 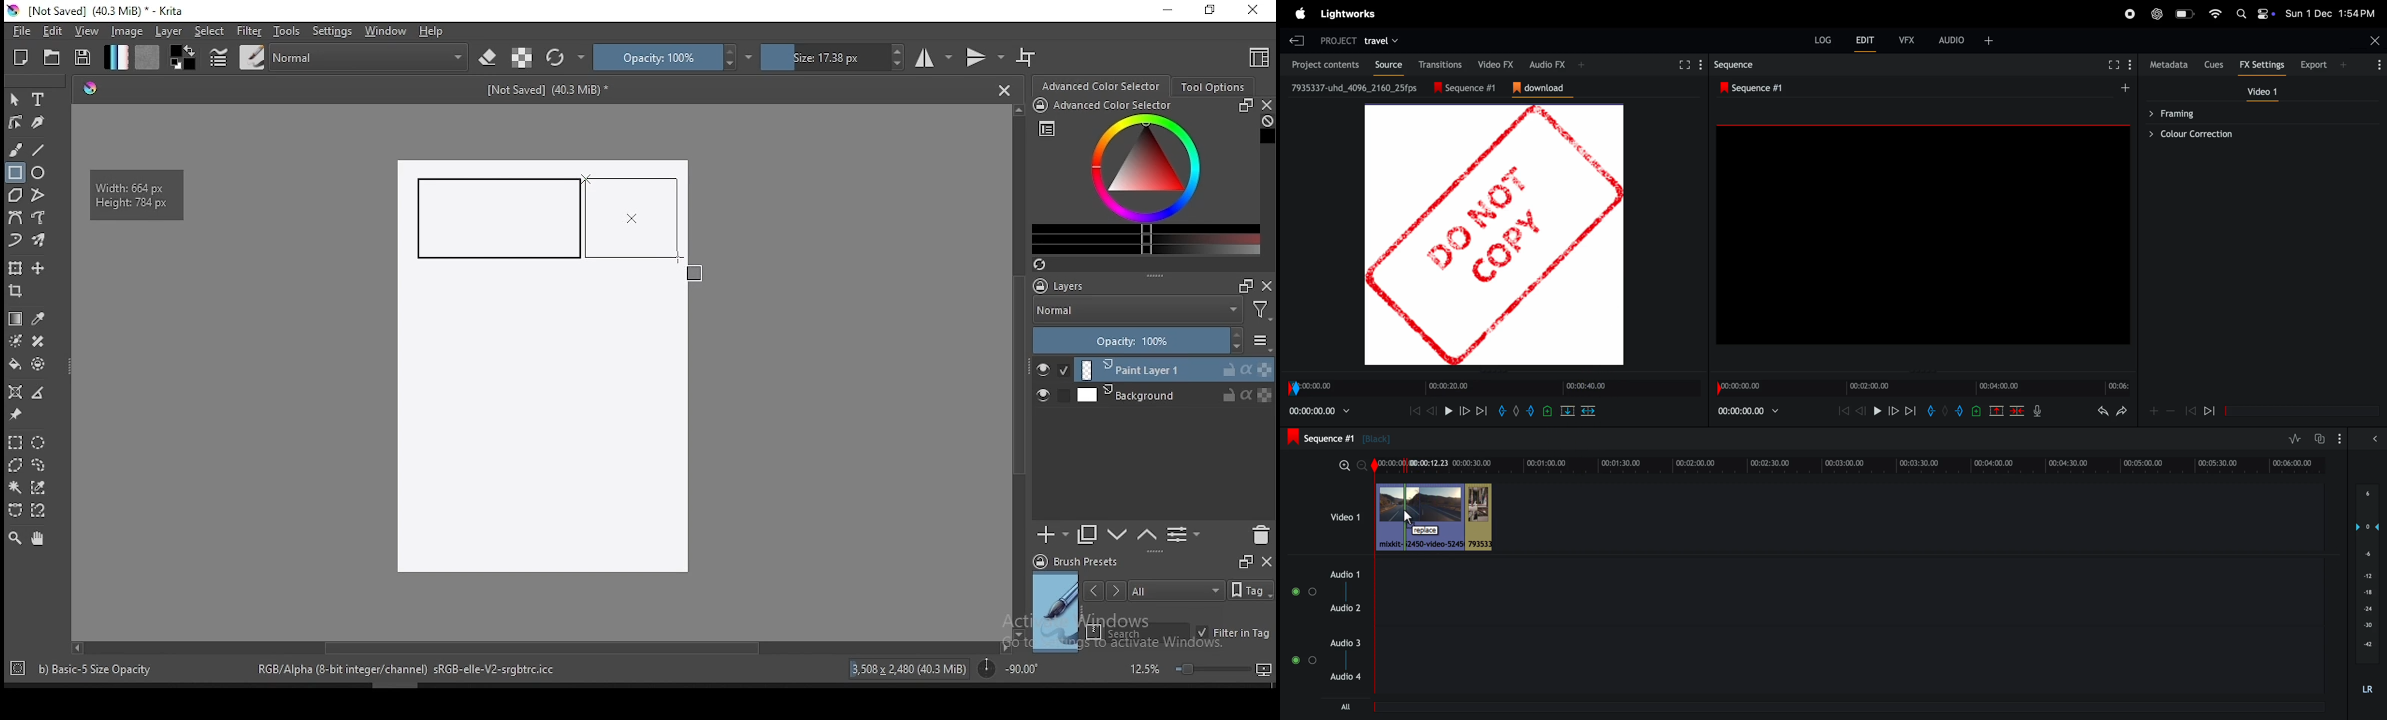 I want to click on transform a layer or a selection, so click(x=15, y=267).